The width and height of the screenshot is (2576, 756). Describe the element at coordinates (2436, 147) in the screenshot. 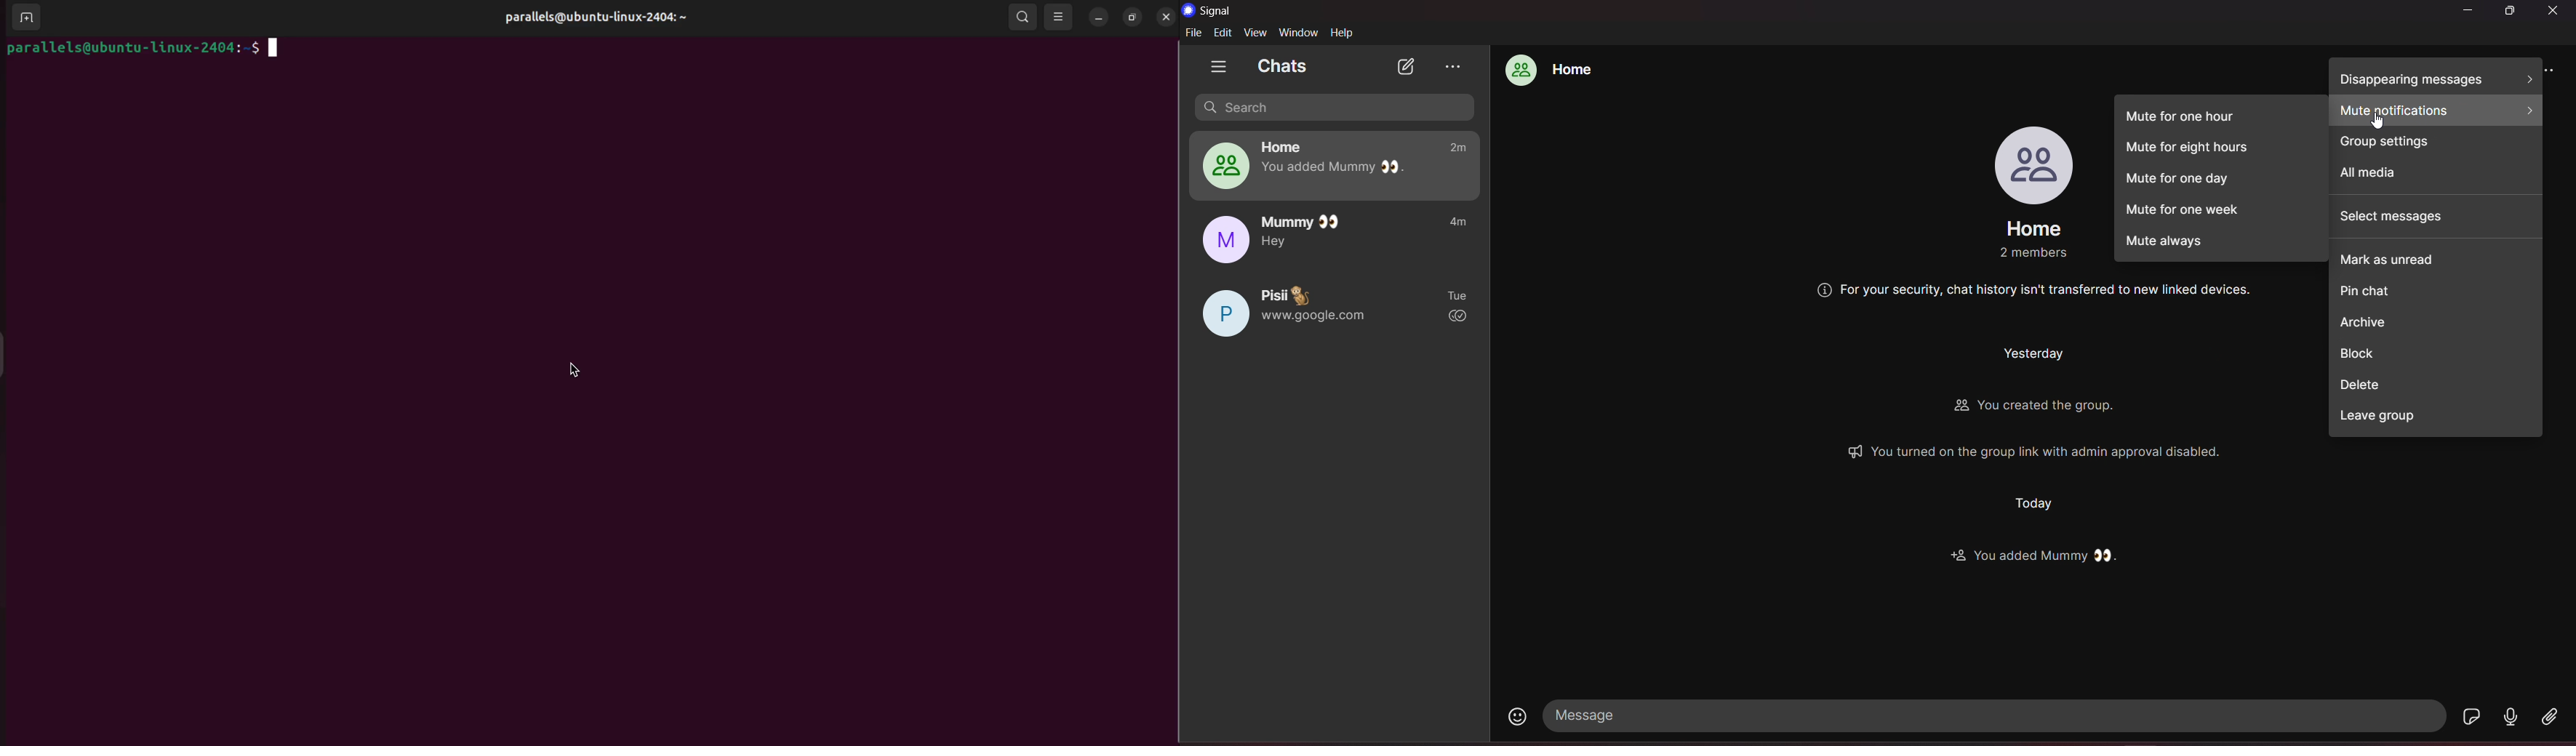

I see `group settings` at that location.